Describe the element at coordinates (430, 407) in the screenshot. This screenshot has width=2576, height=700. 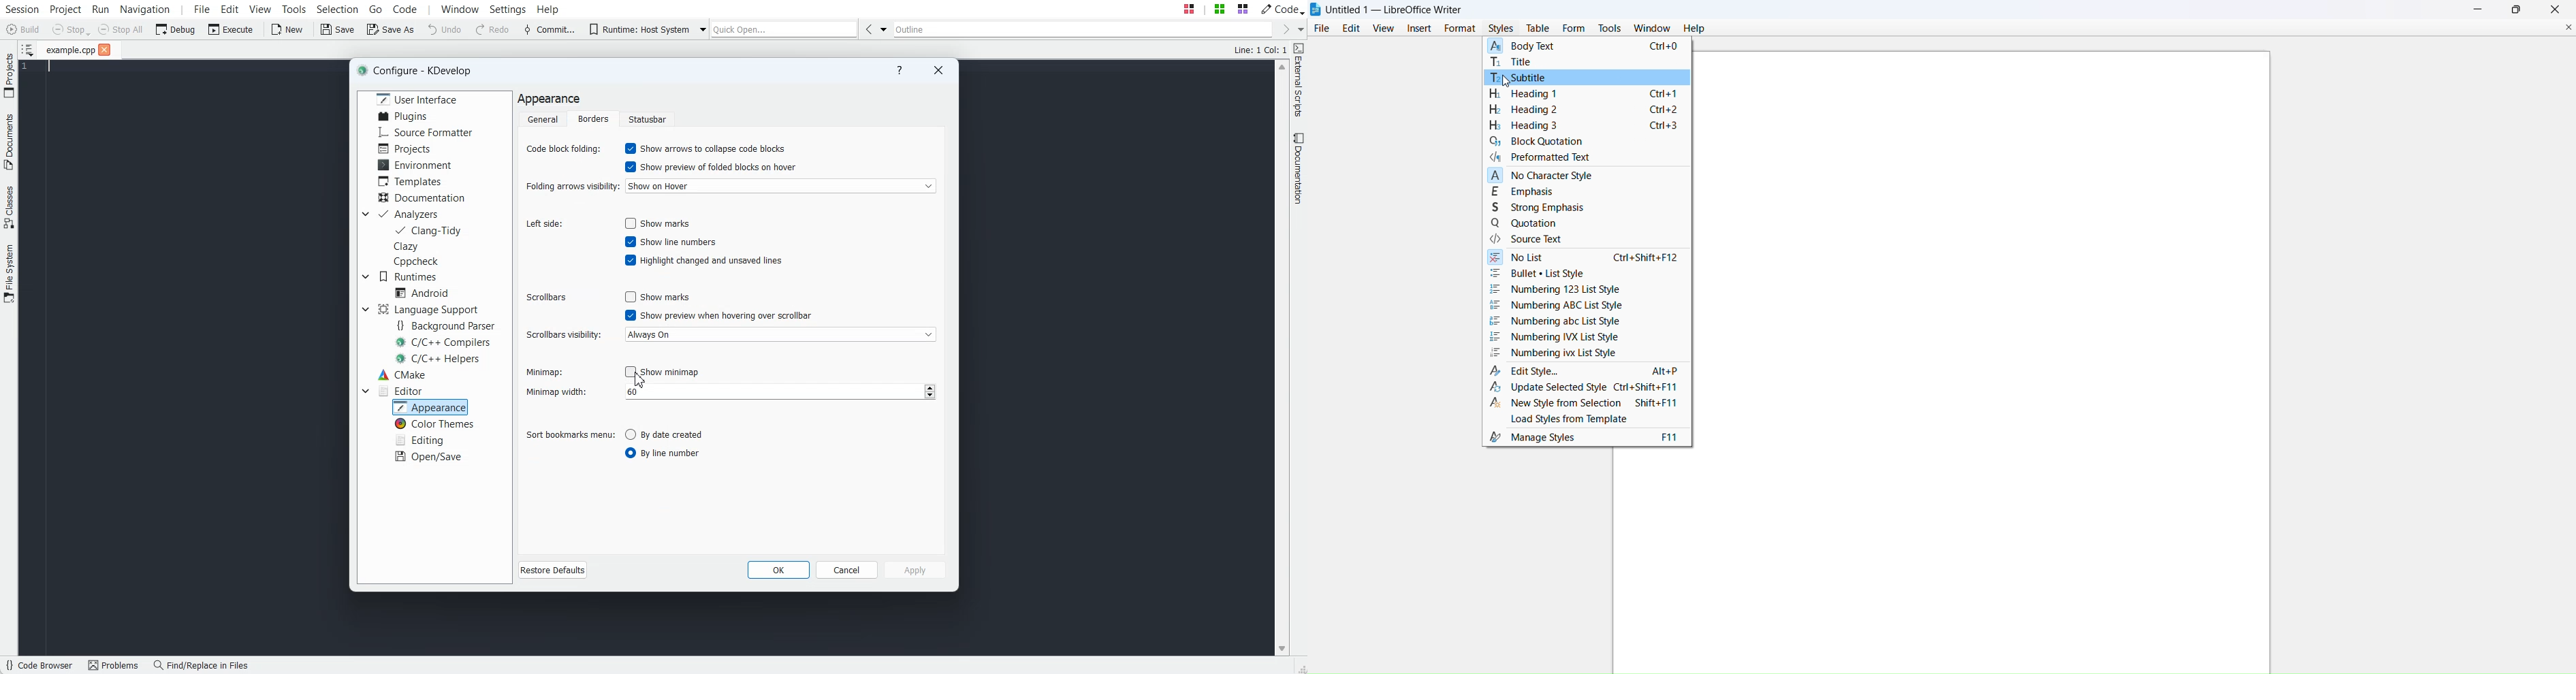
I see `Appearance selected` at that location.